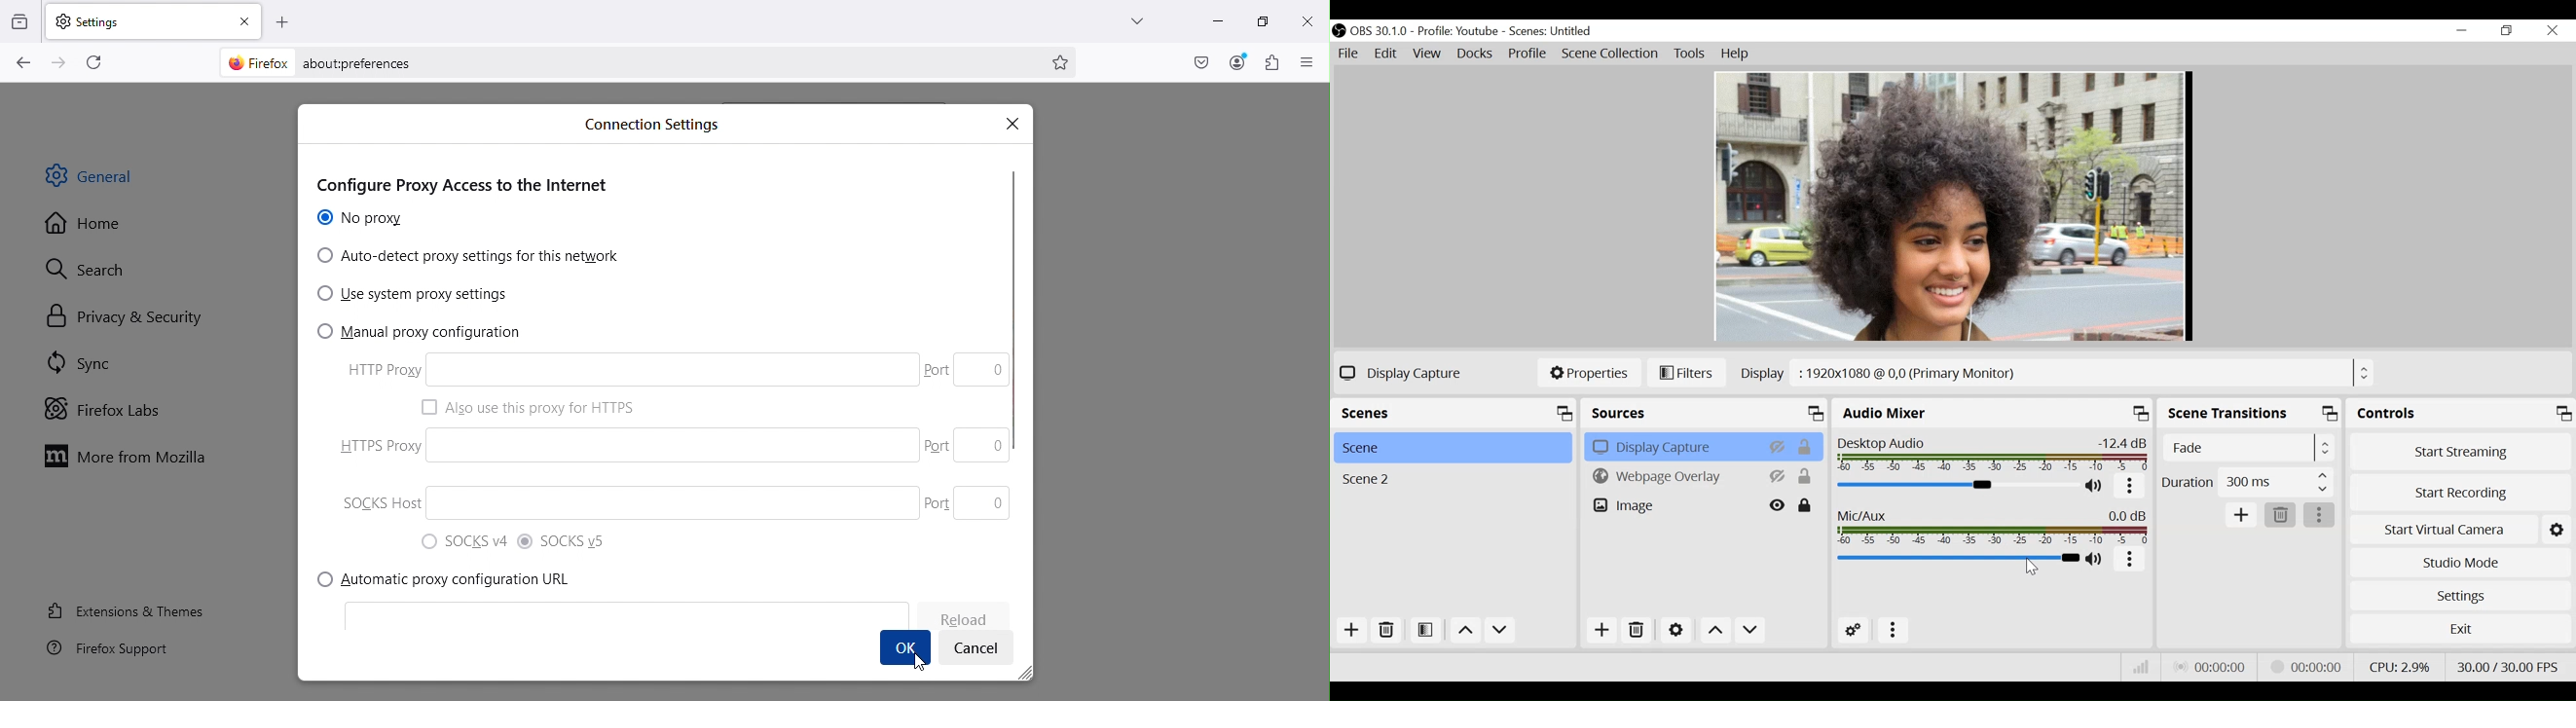 The width and height of the screenshot is (2576, 728). I want to click on Open Filter Scene, so click(1427, 630).